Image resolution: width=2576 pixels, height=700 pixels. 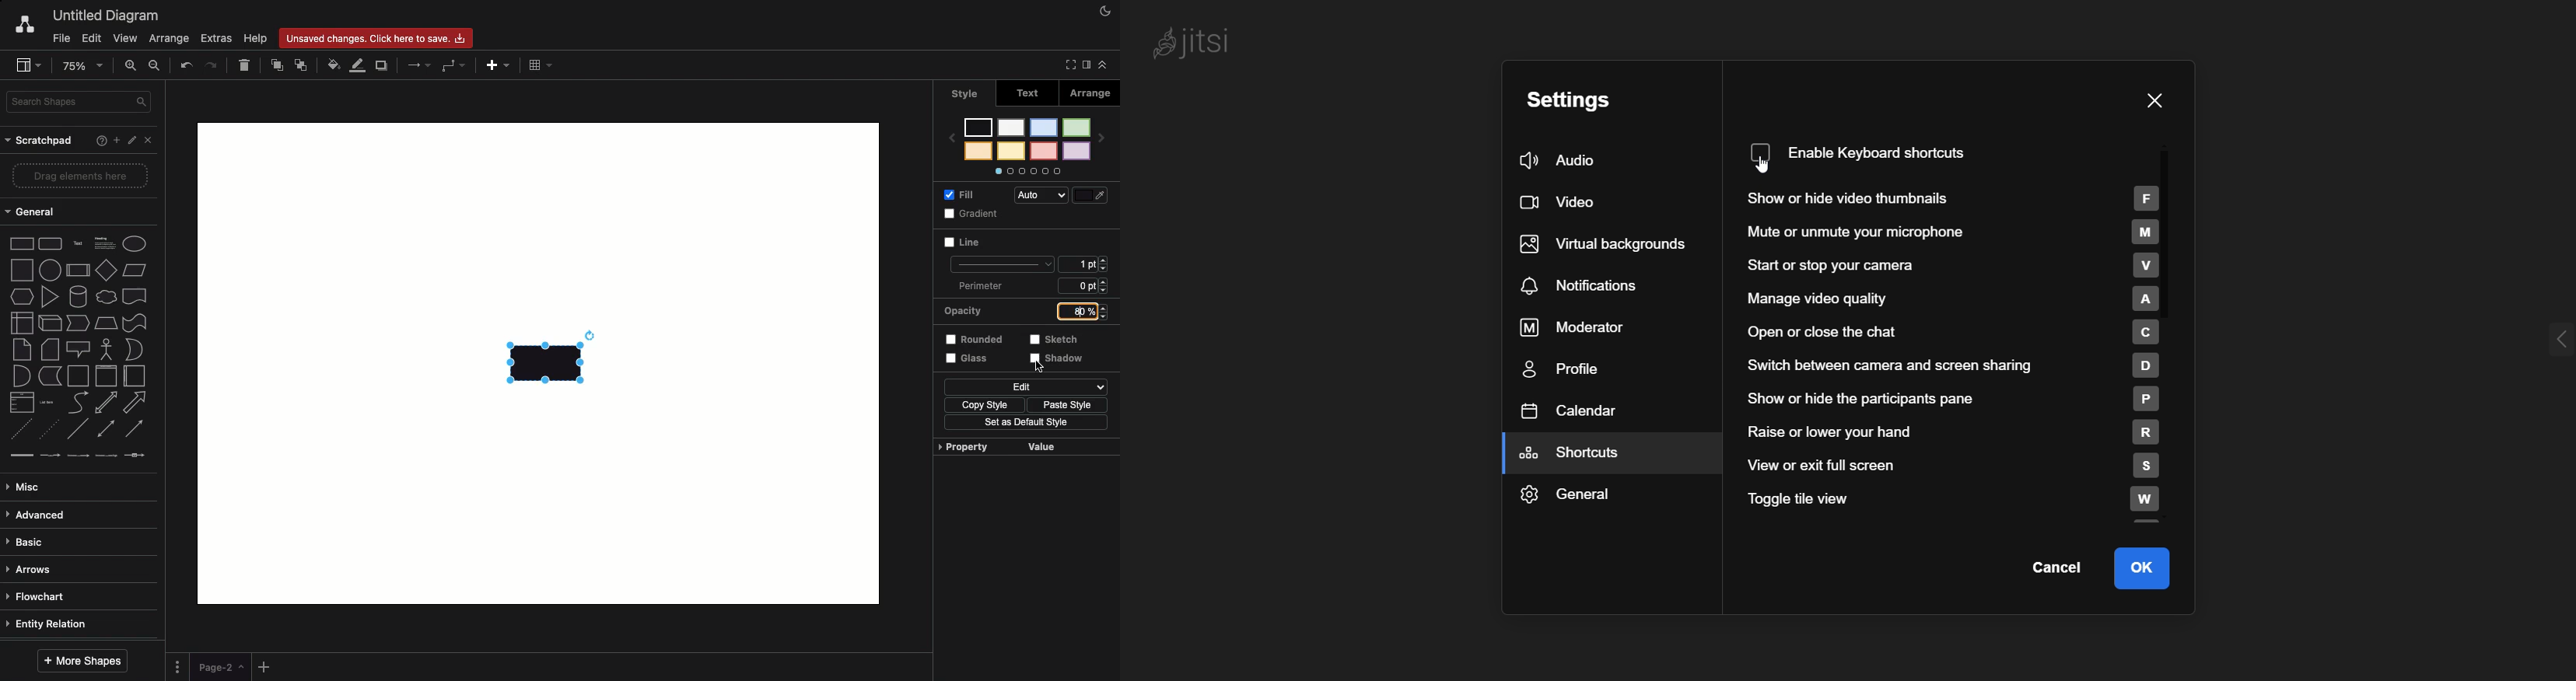 What do you see at coordinates (103, 324) in the screenshot?
I see `trapezoid` at bounding box center [103, 324].